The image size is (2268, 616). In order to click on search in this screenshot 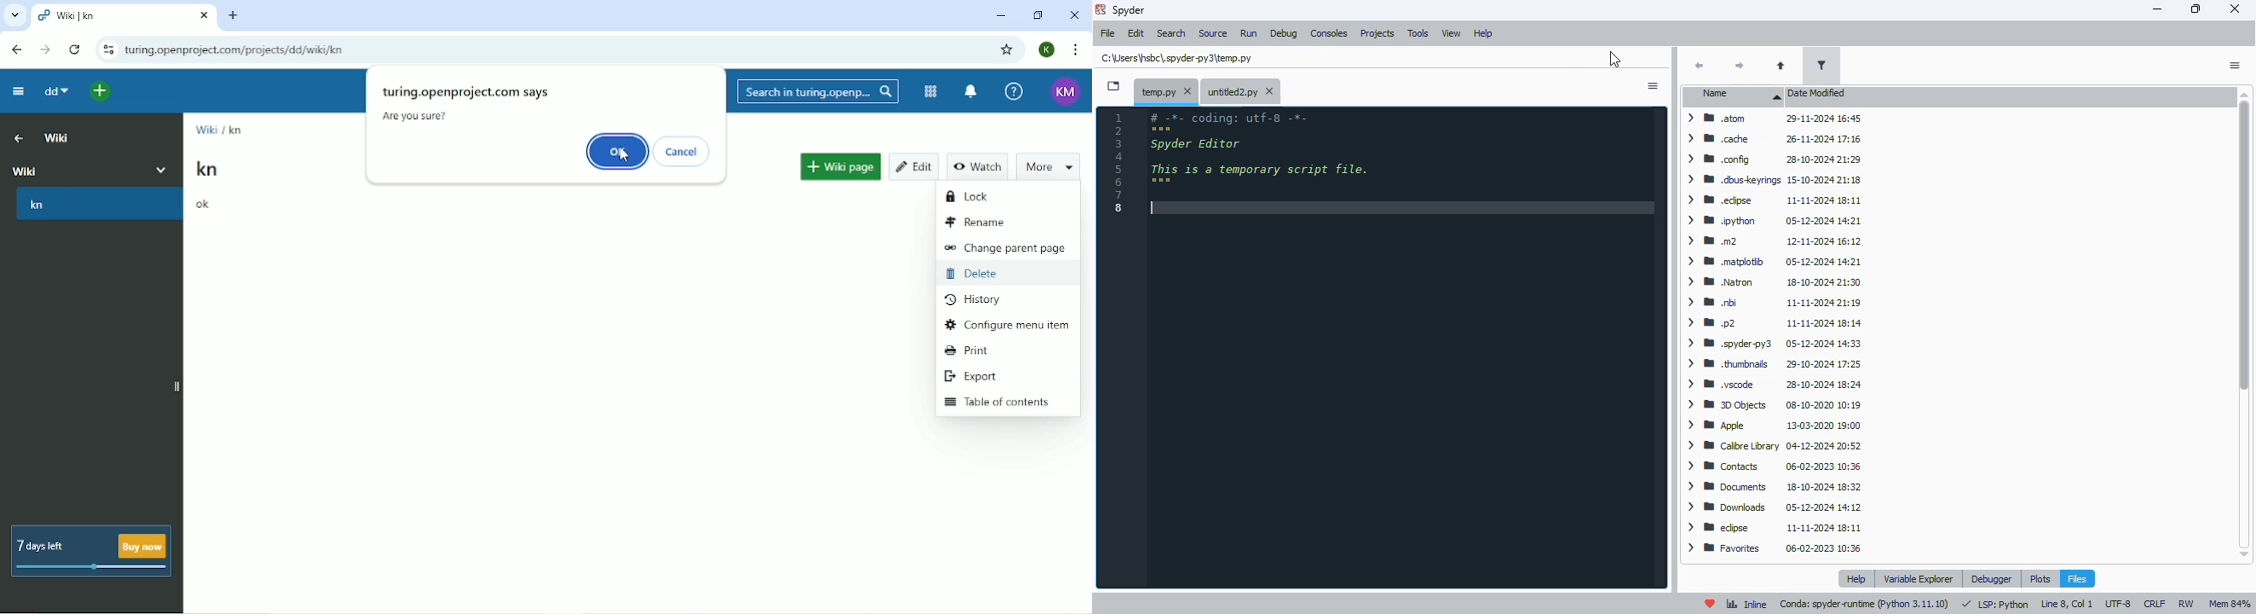, I will do `click(1171, 34)`.